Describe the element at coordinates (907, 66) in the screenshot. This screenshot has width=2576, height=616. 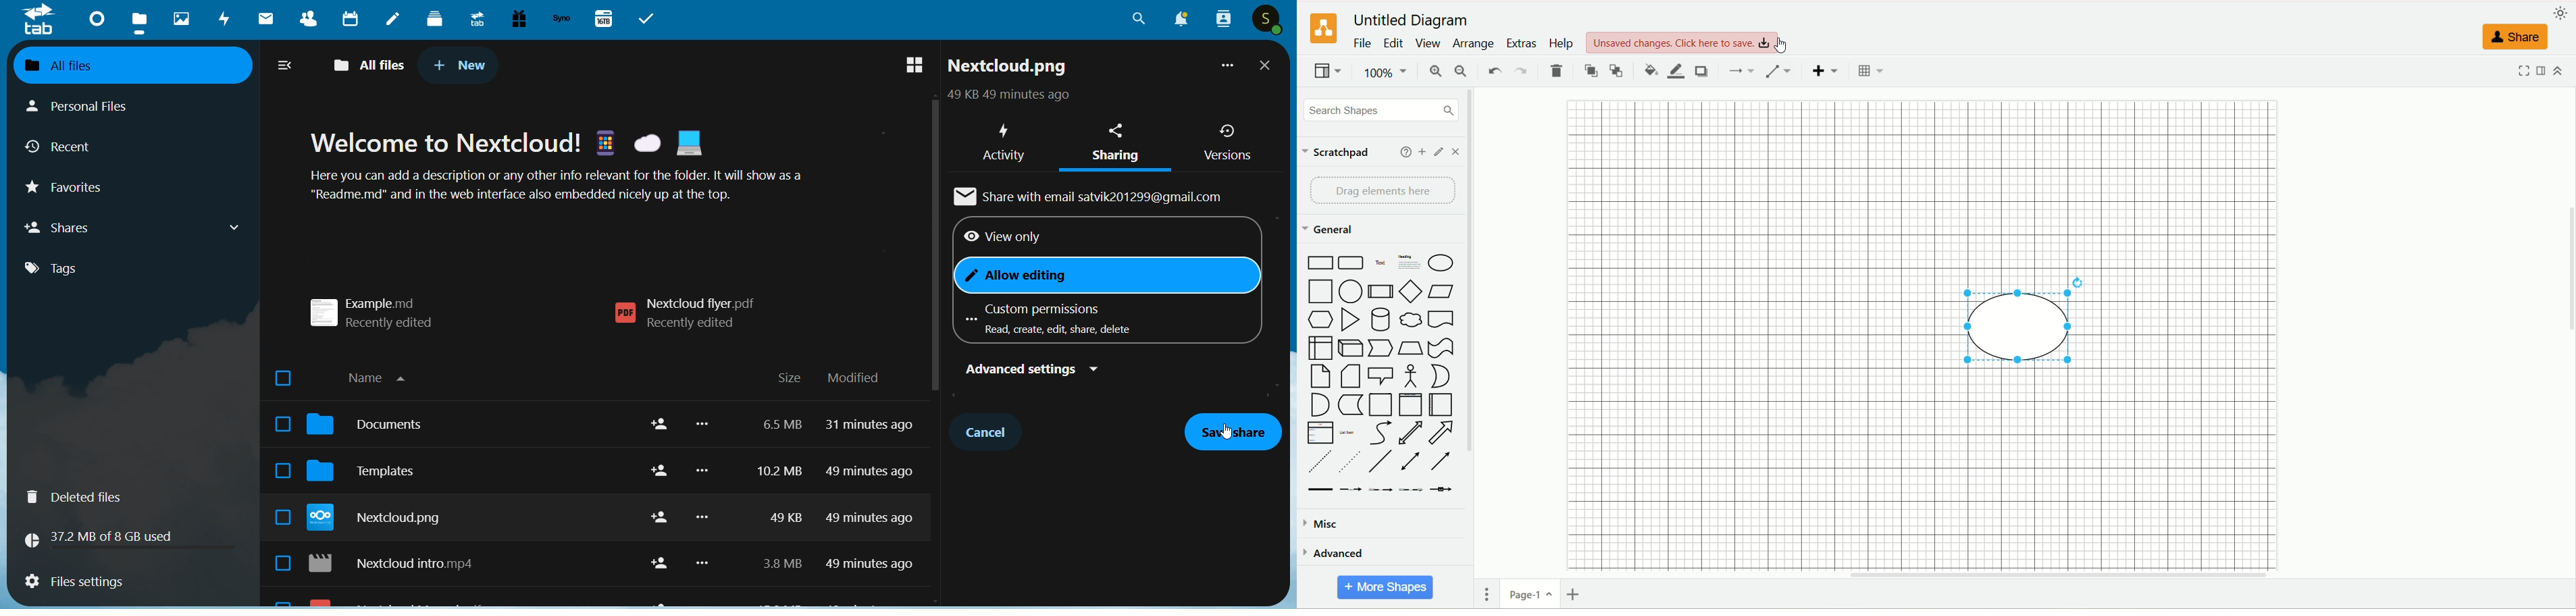
I see `view` at that location.